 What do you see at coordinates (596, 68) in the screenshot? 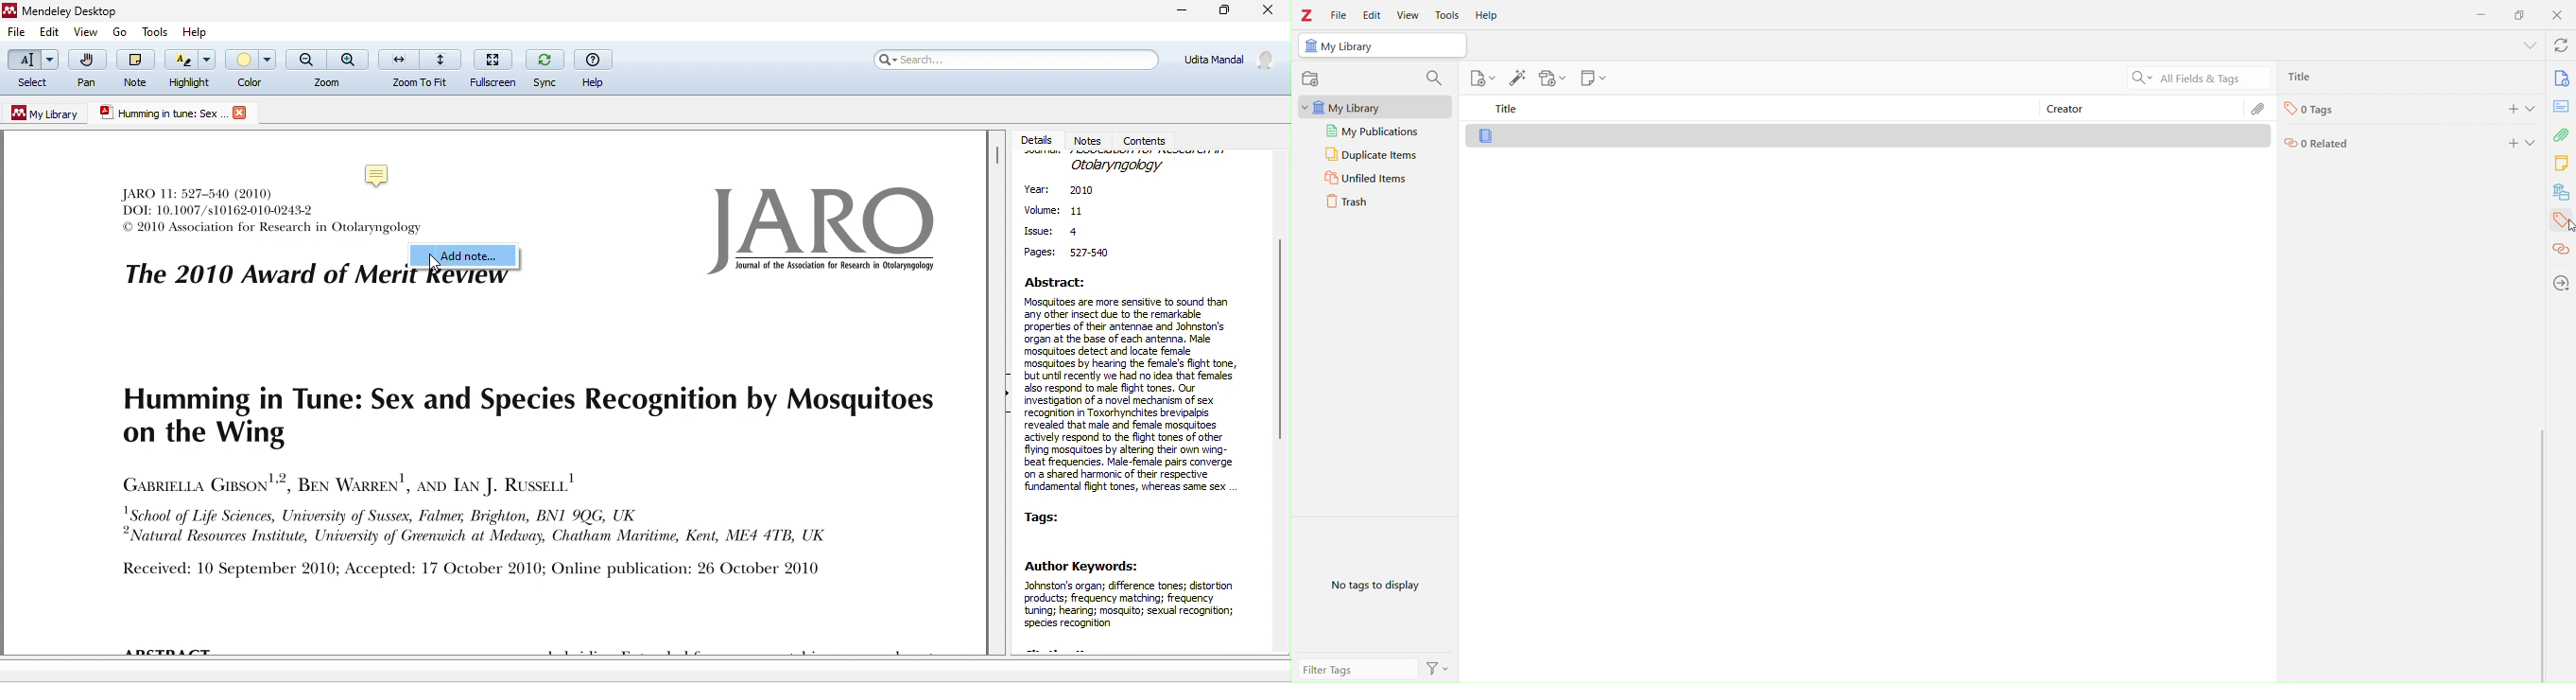
I see `help` at bounding box center [596, 68].